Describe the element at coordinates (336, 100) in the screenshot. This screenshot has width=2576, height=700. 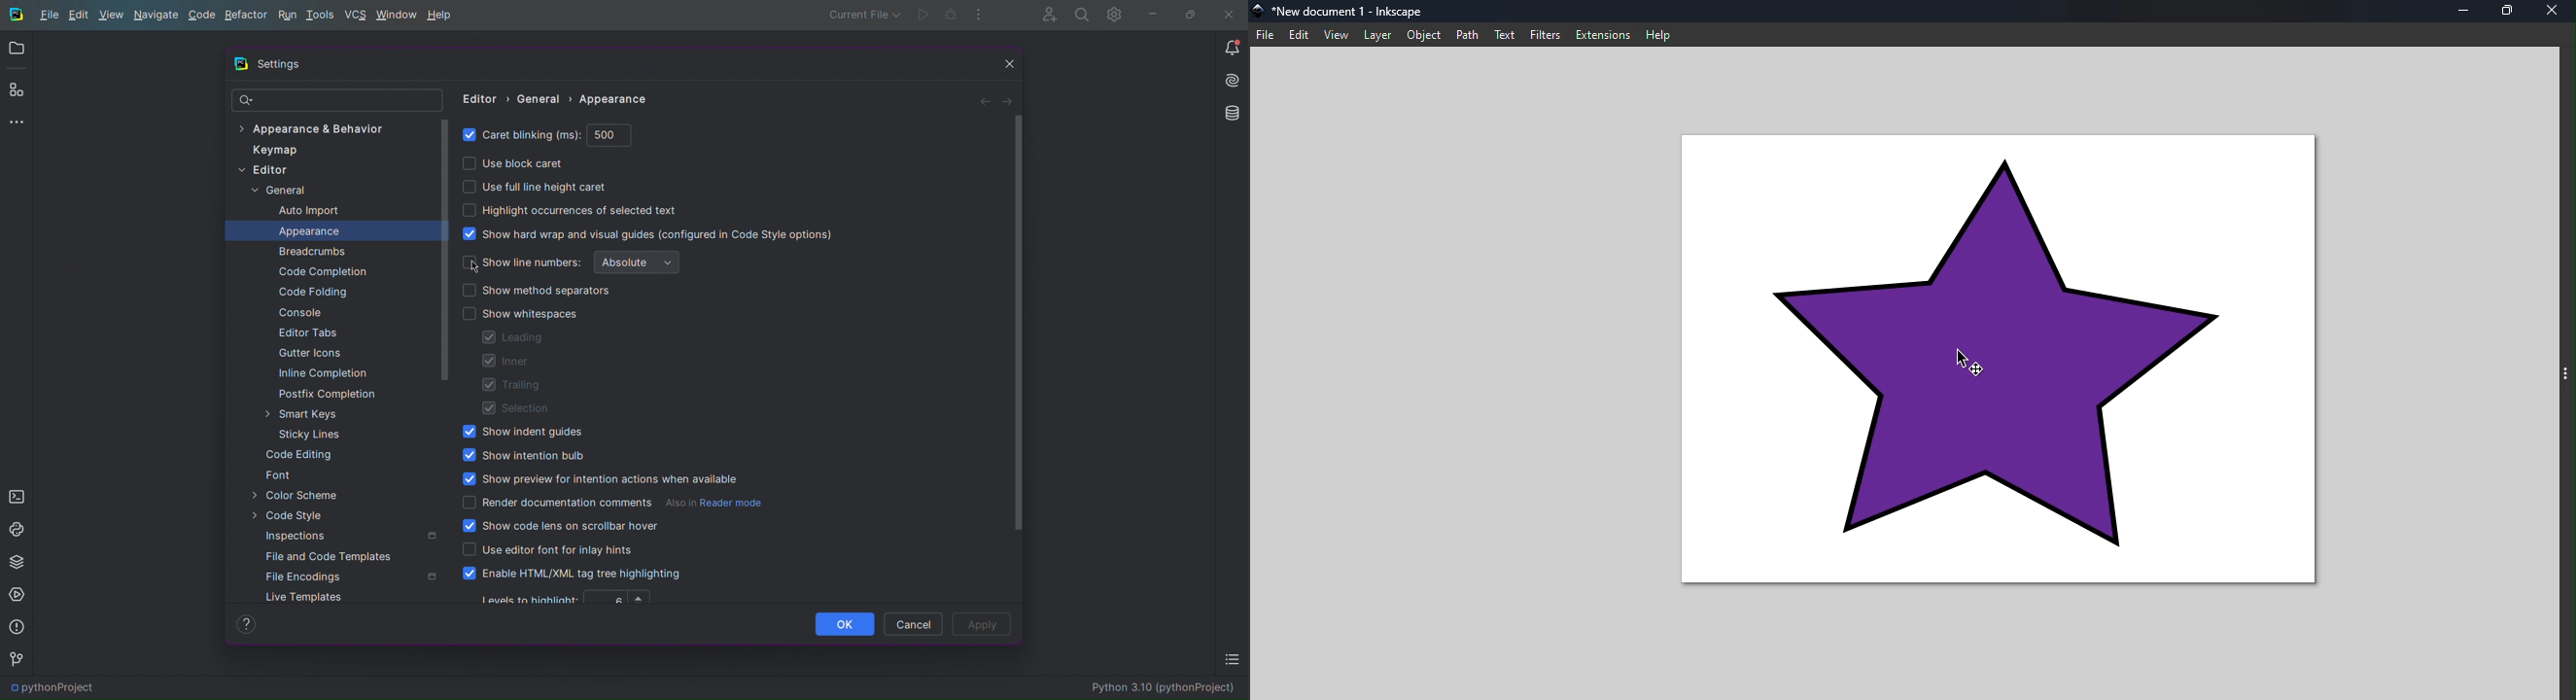
I see `Search Bar` at that location.